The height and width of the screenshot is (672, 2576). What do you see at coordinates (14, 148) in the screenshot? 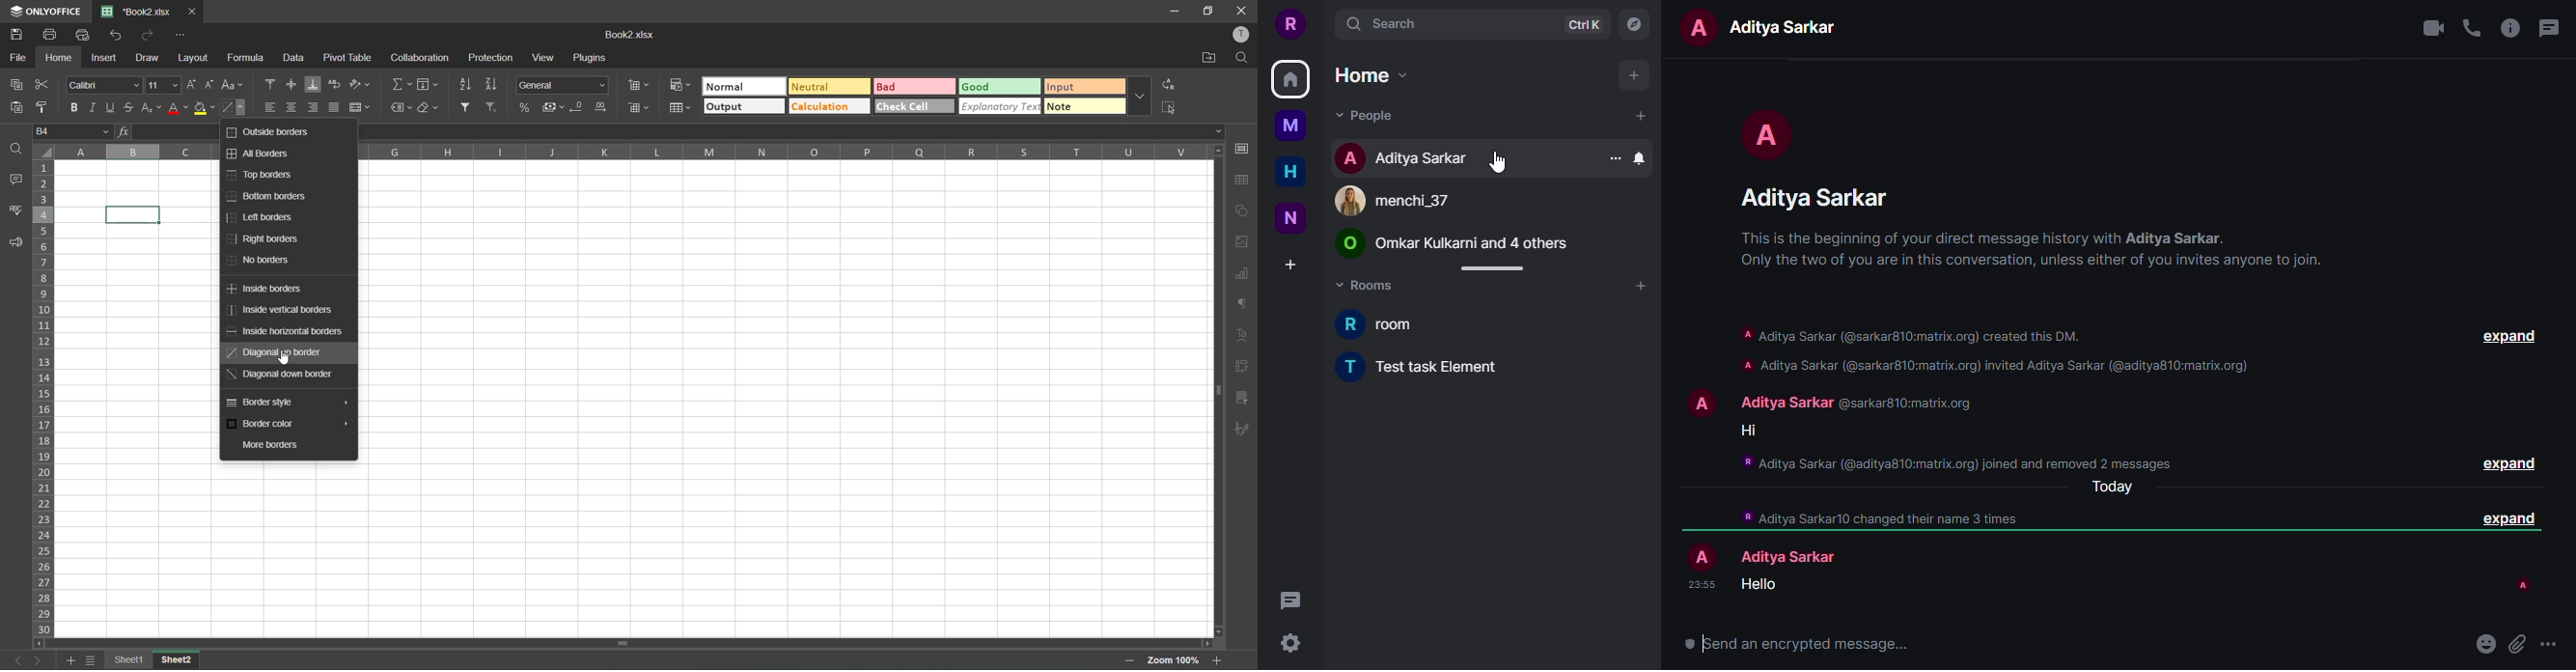
I see `find` at bounding box center [14, 148].